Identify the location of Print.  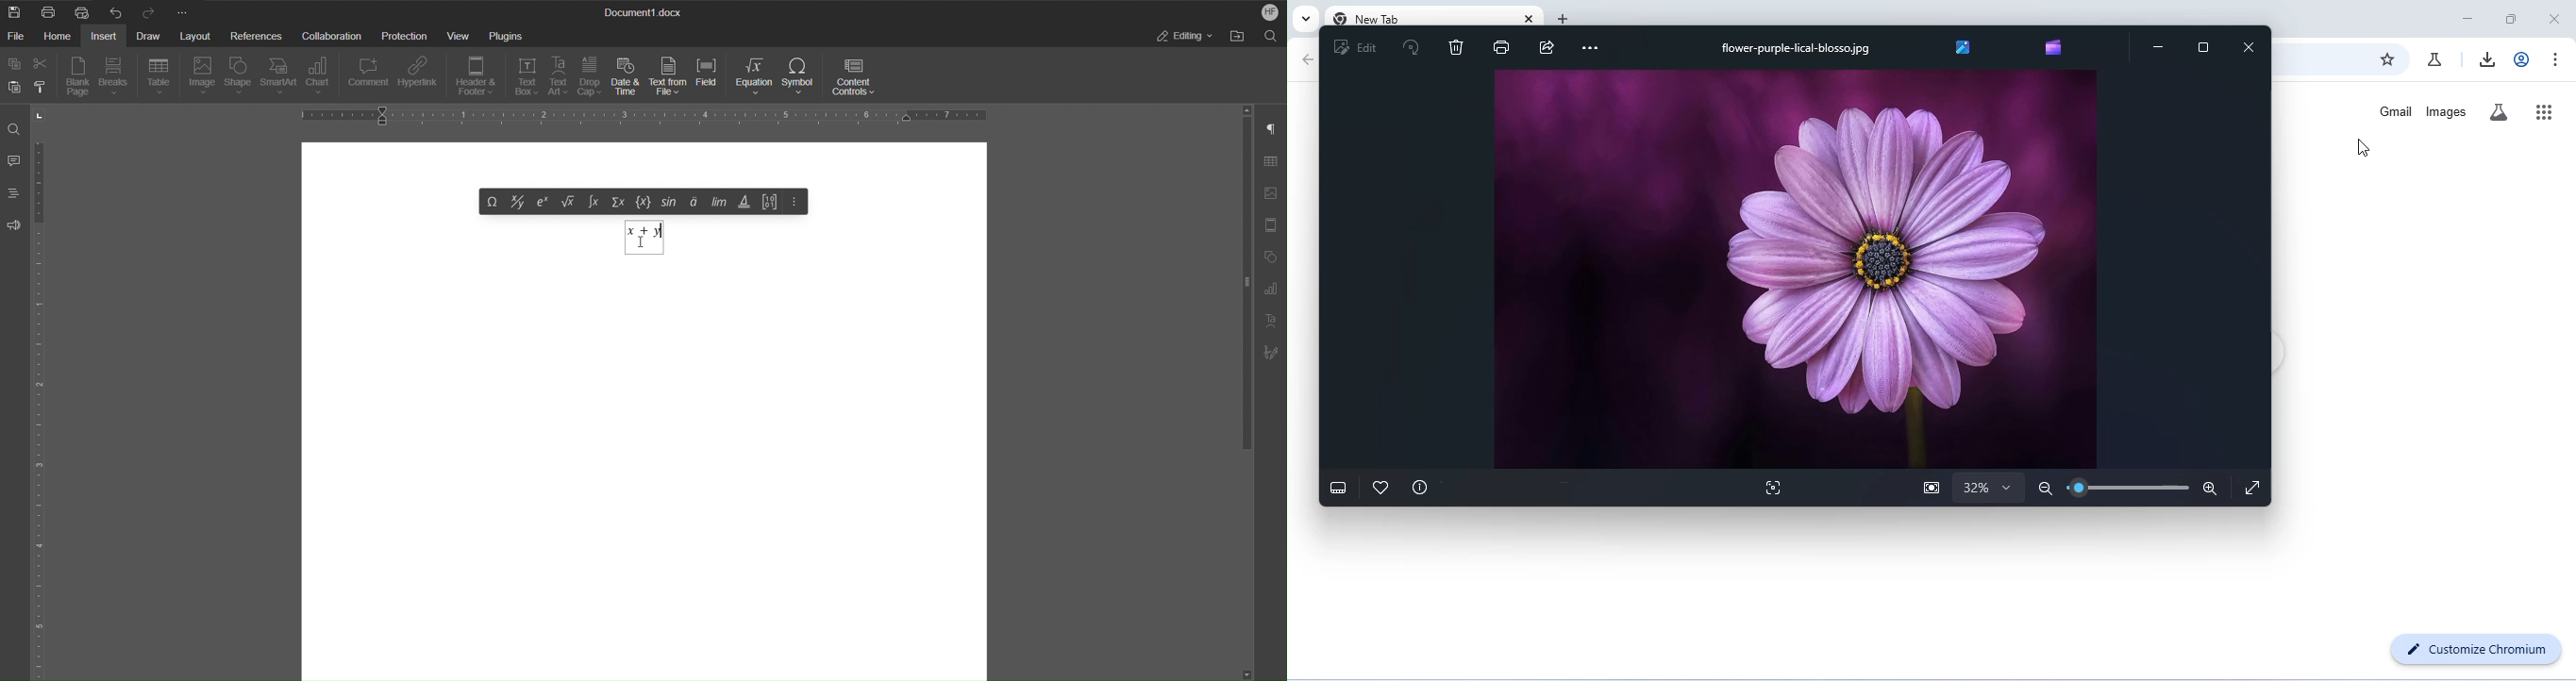
(50, 13).